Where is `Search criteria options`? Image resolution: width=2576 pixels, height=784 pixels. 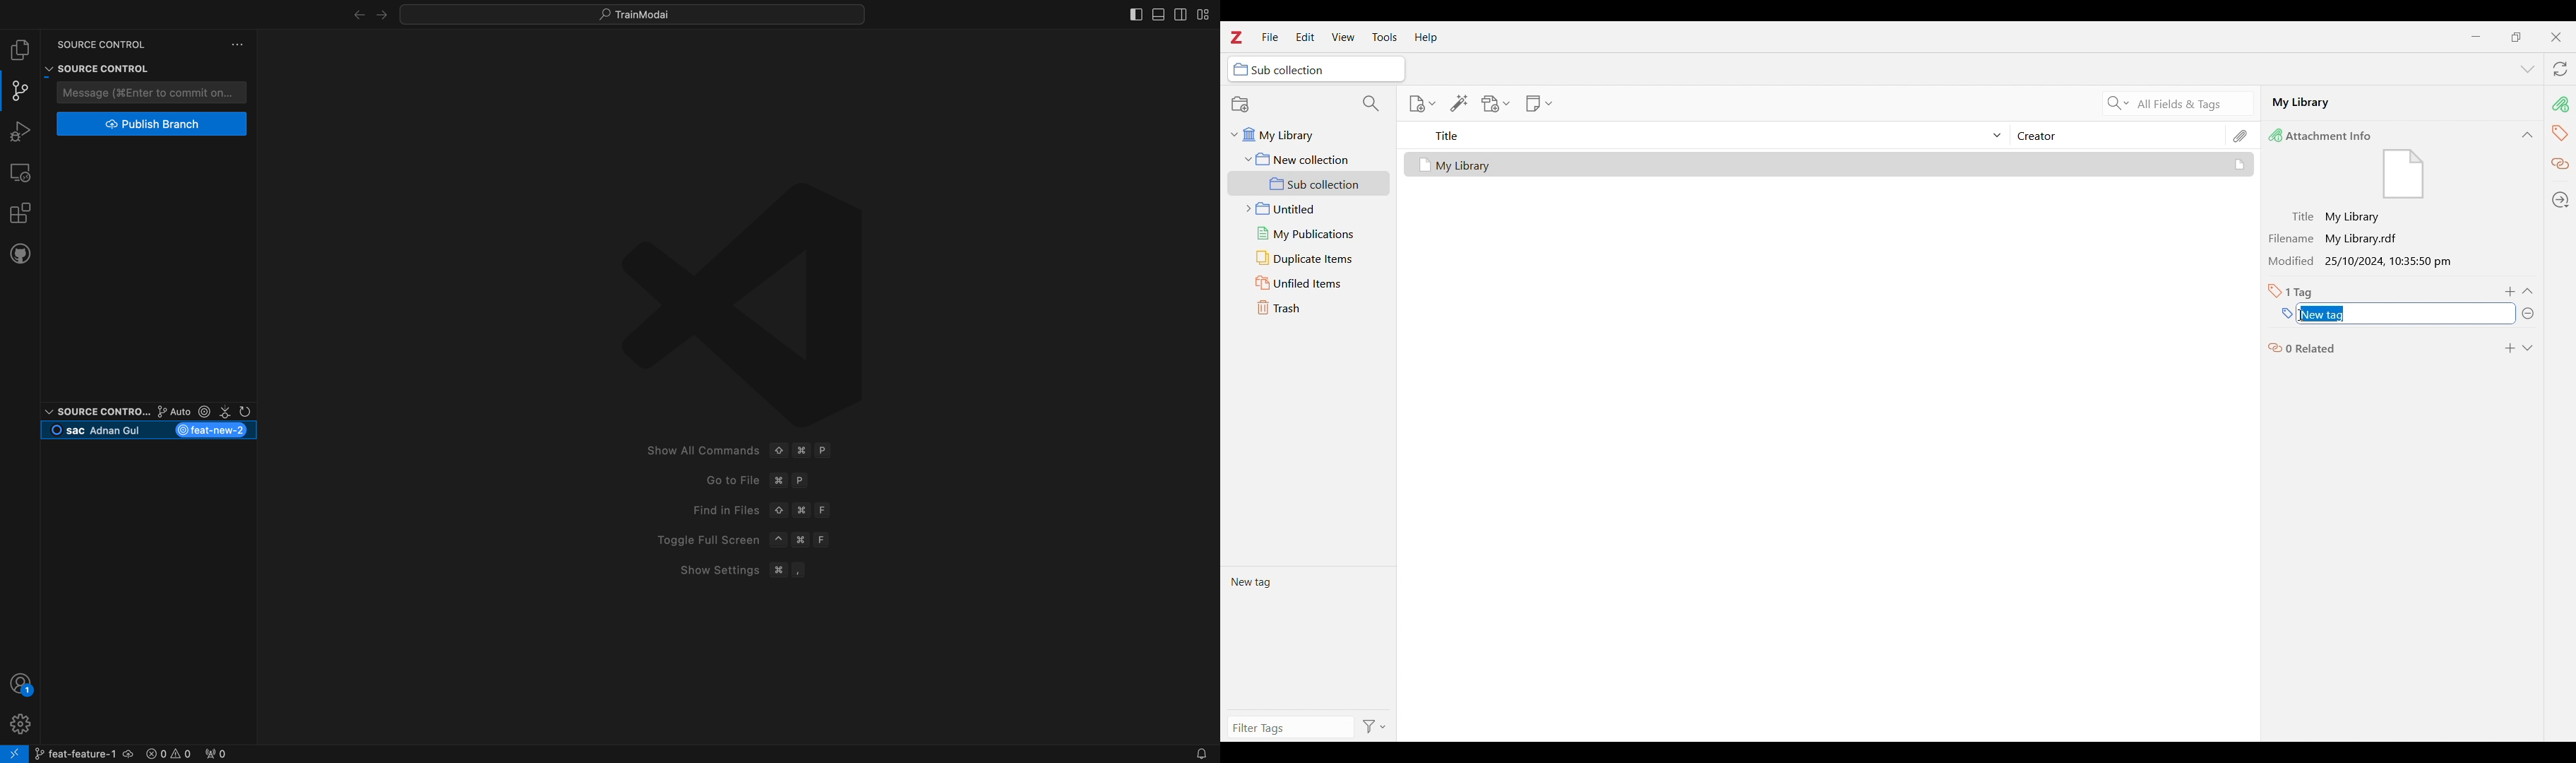
Search criteria options is located at coordinates (2118, 102).